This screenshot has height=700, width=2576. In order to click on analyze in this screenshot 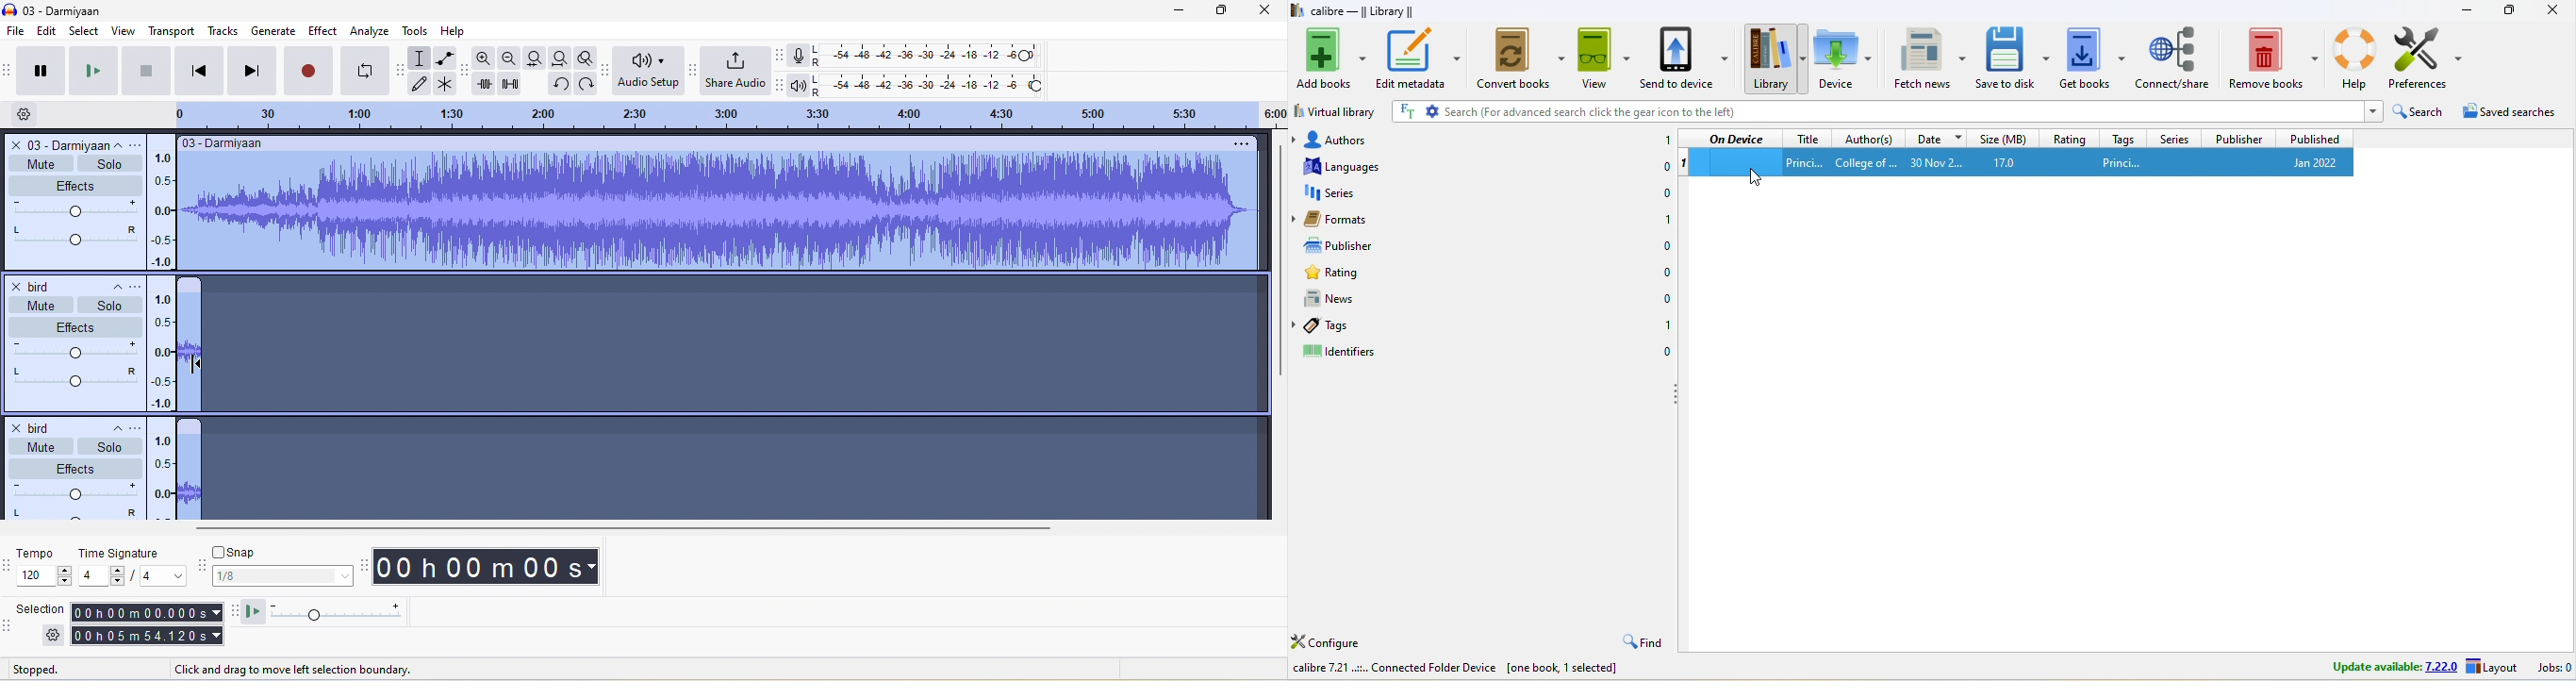, I will do `click(371, 32)`.